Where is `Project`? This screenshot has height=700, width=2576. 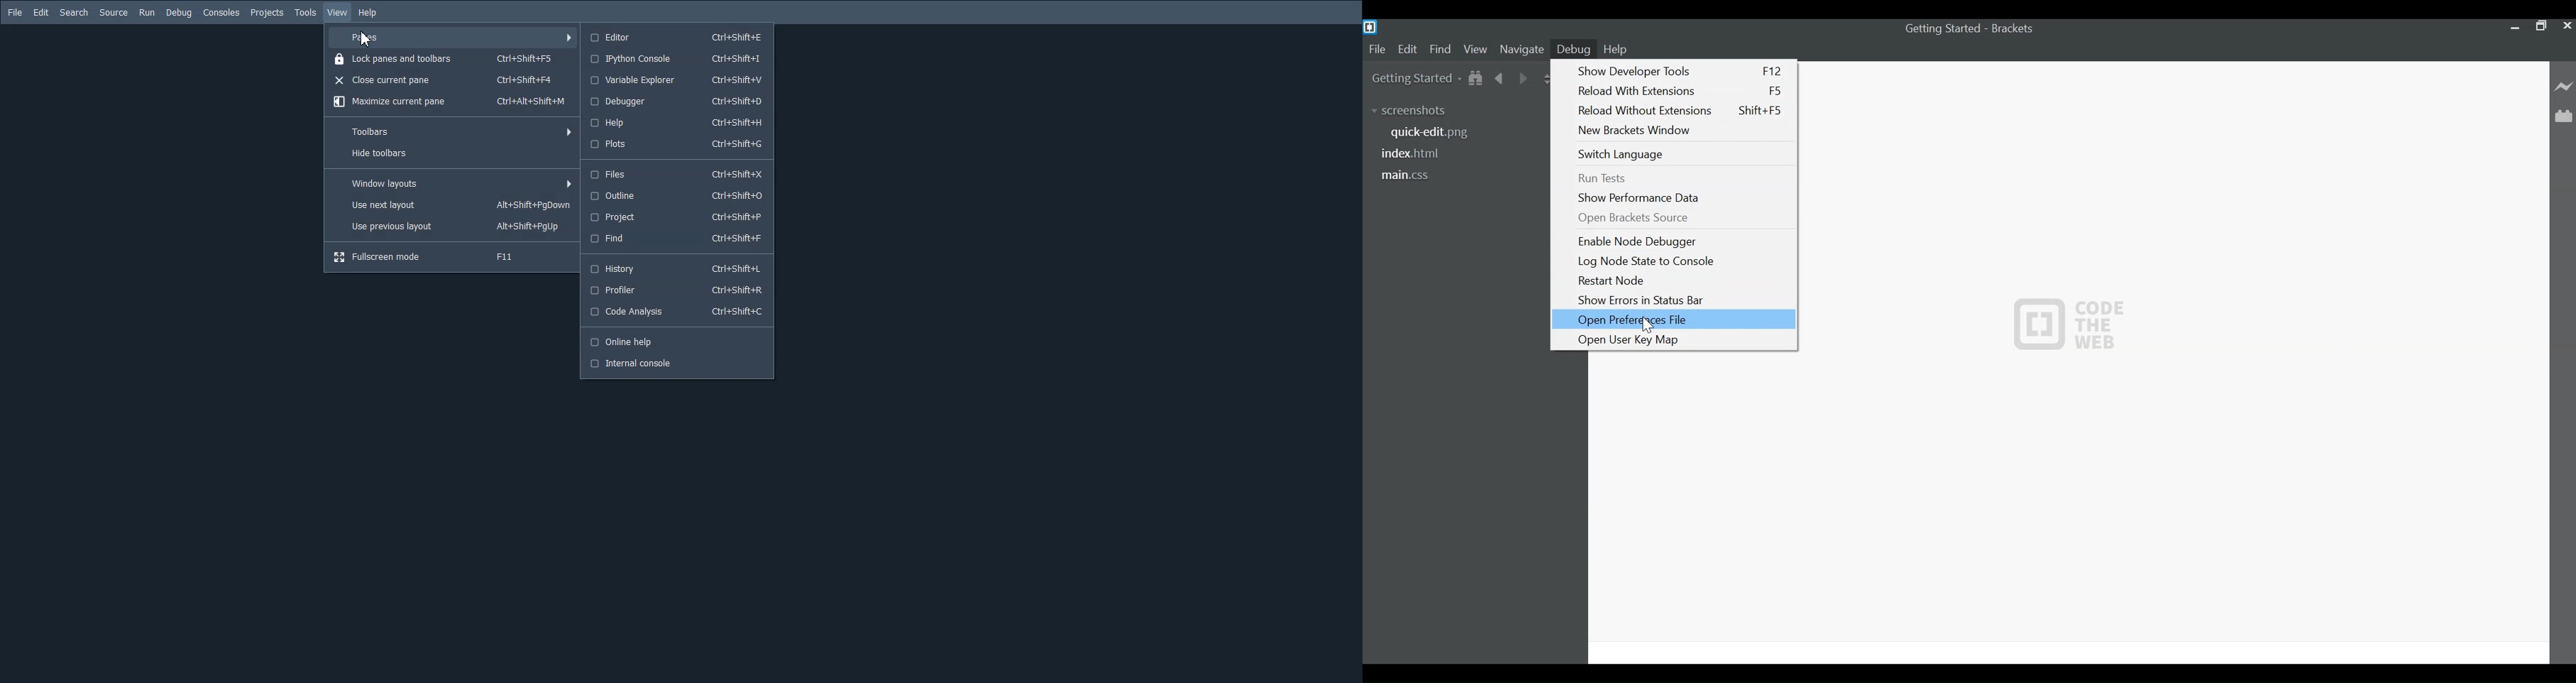 Project is located at coordinates (678, 217).